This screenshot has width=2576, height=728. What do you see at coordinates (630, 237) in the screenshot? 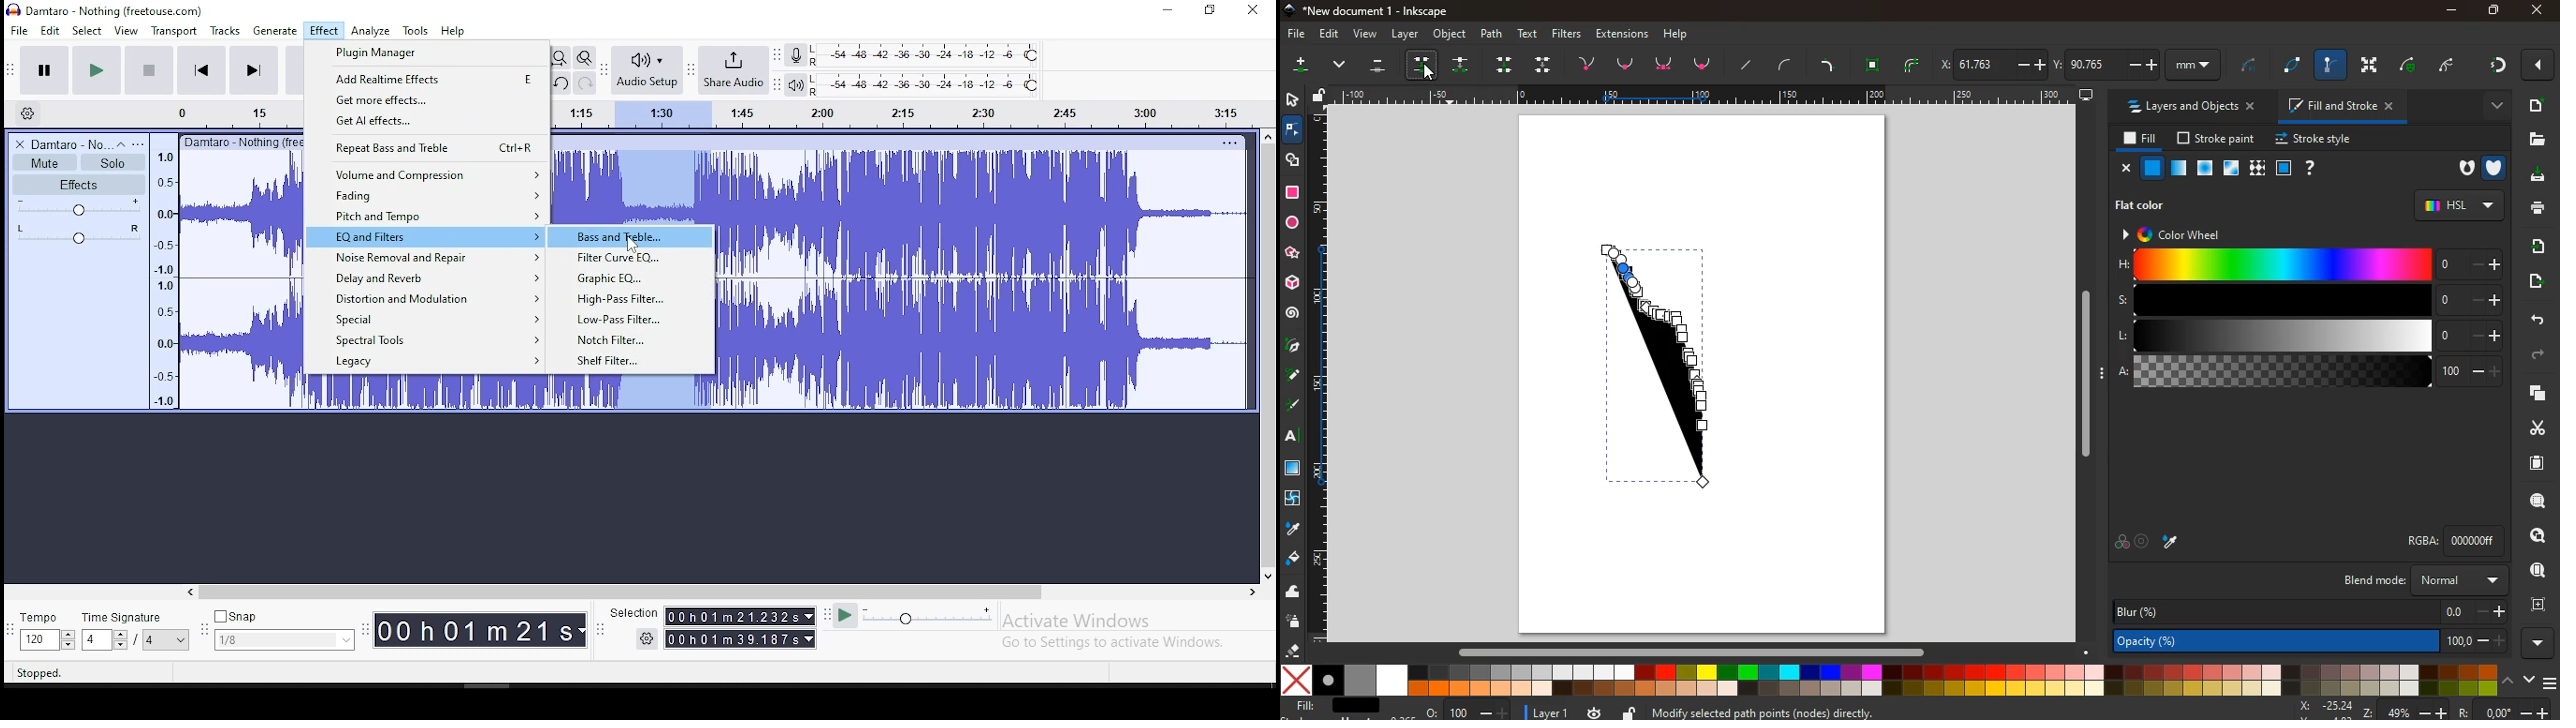
I see `bass and treble` at bounding box center [630, 237].